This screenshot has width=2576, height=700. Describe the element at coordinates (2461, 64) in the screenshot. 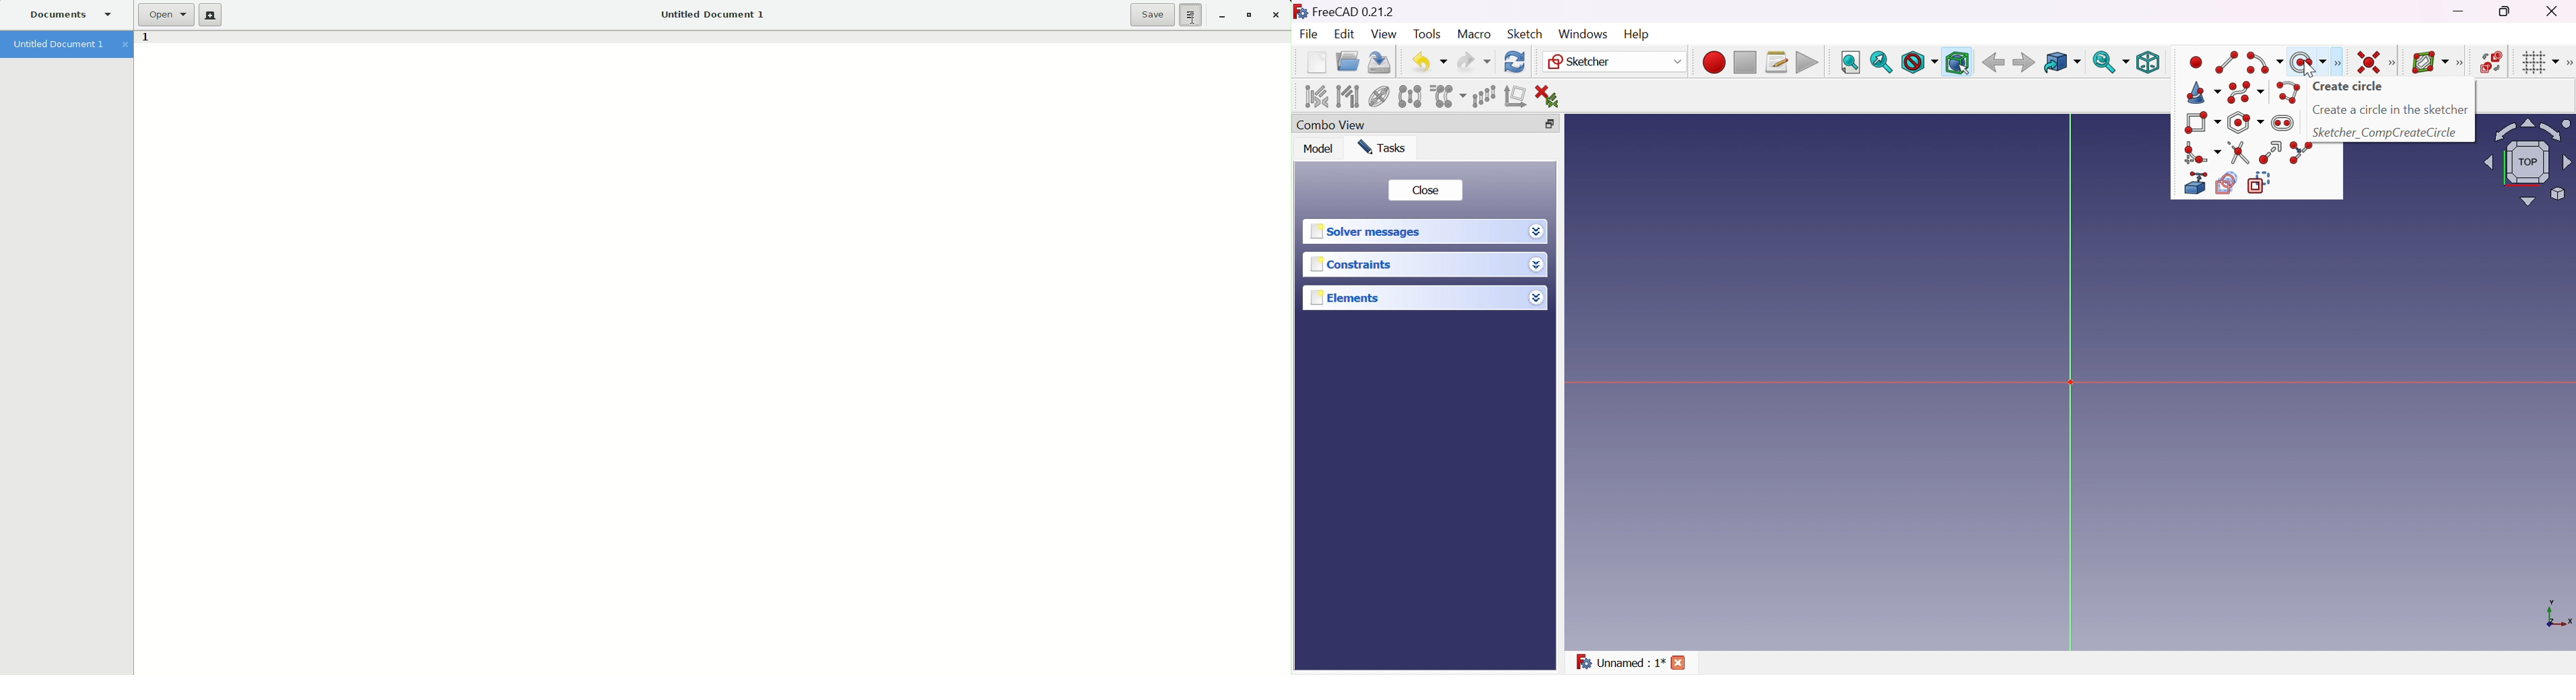

I see `Sketcher -spline tools` at that location.